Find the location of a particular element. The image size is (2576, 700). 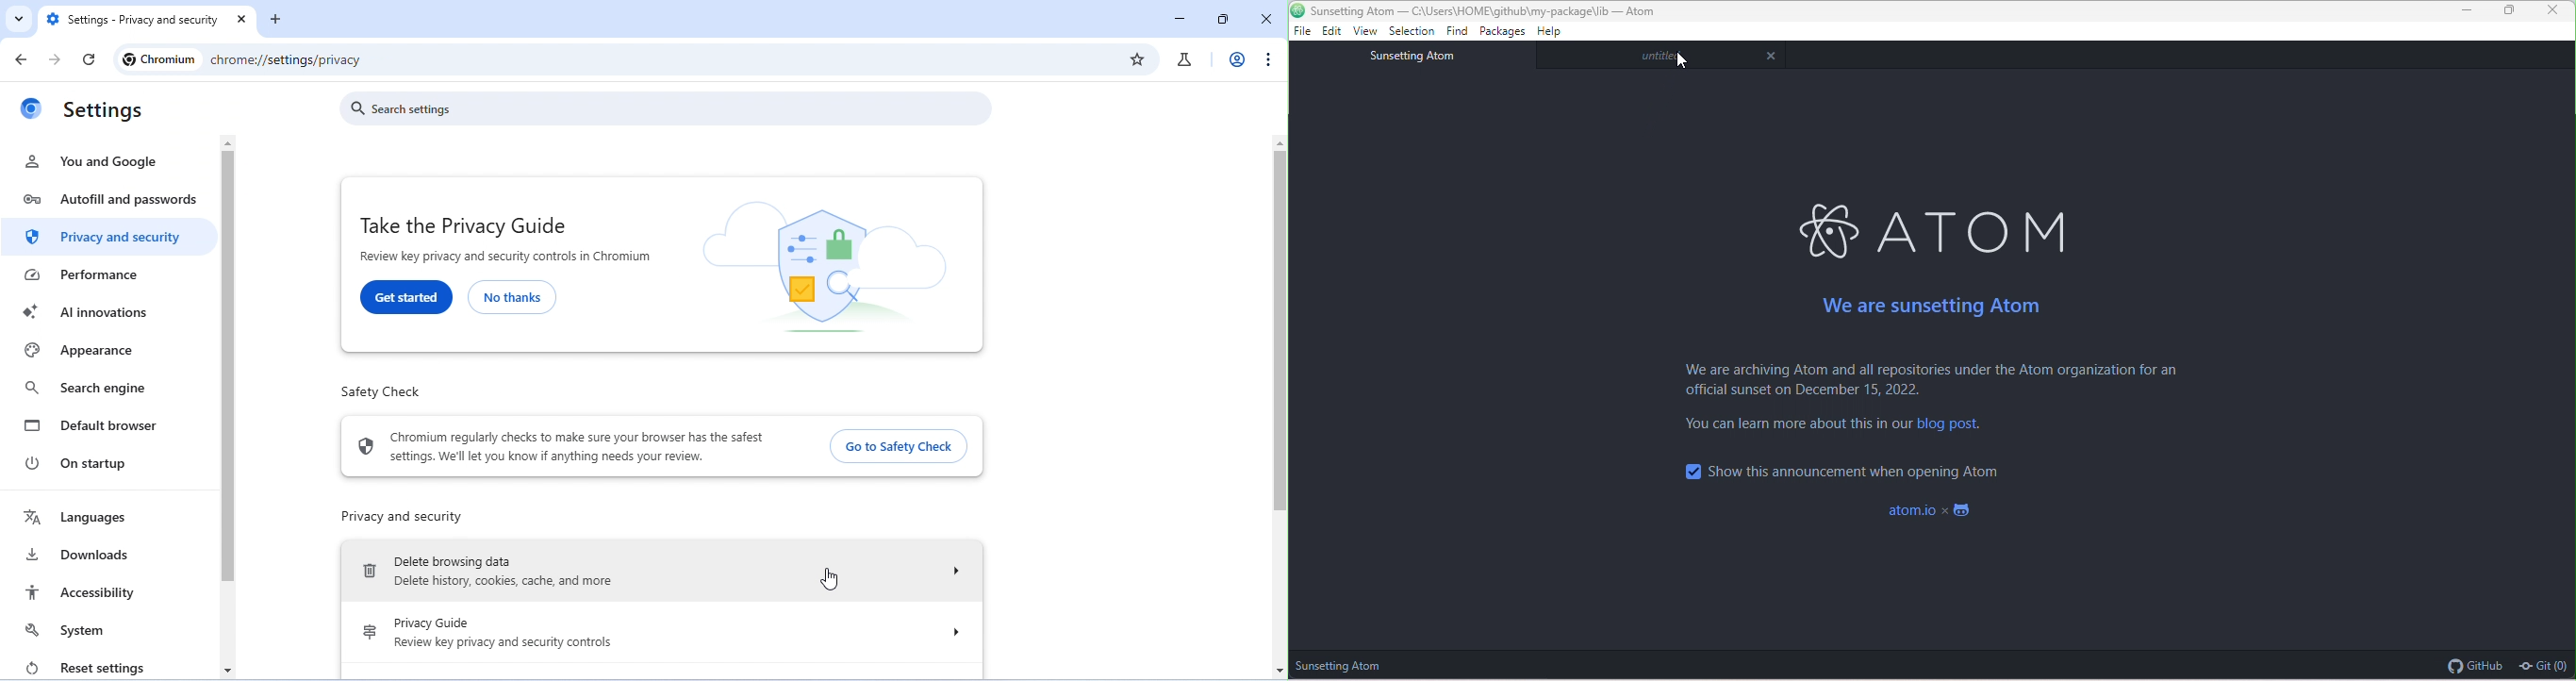

TEXT is located at coordinates (1791, 419).